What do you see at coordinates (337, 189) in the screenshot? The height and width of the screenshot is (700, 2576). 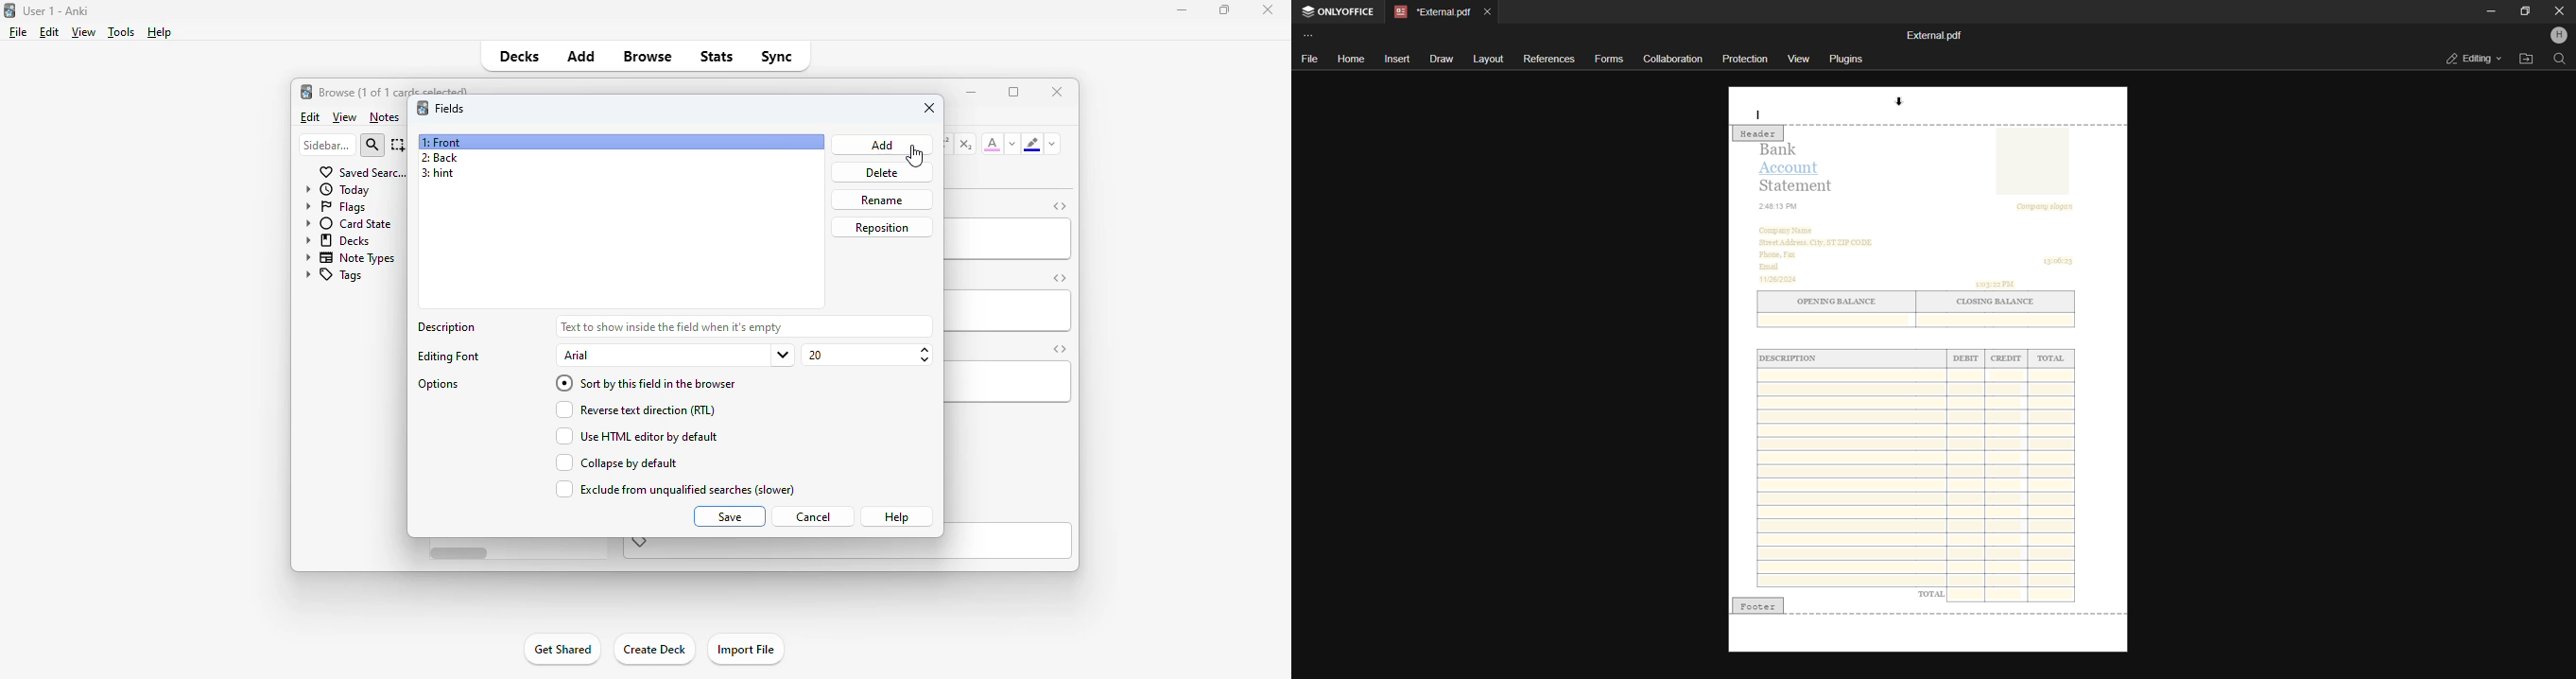 I see `today` at bounding box center [337, 189].